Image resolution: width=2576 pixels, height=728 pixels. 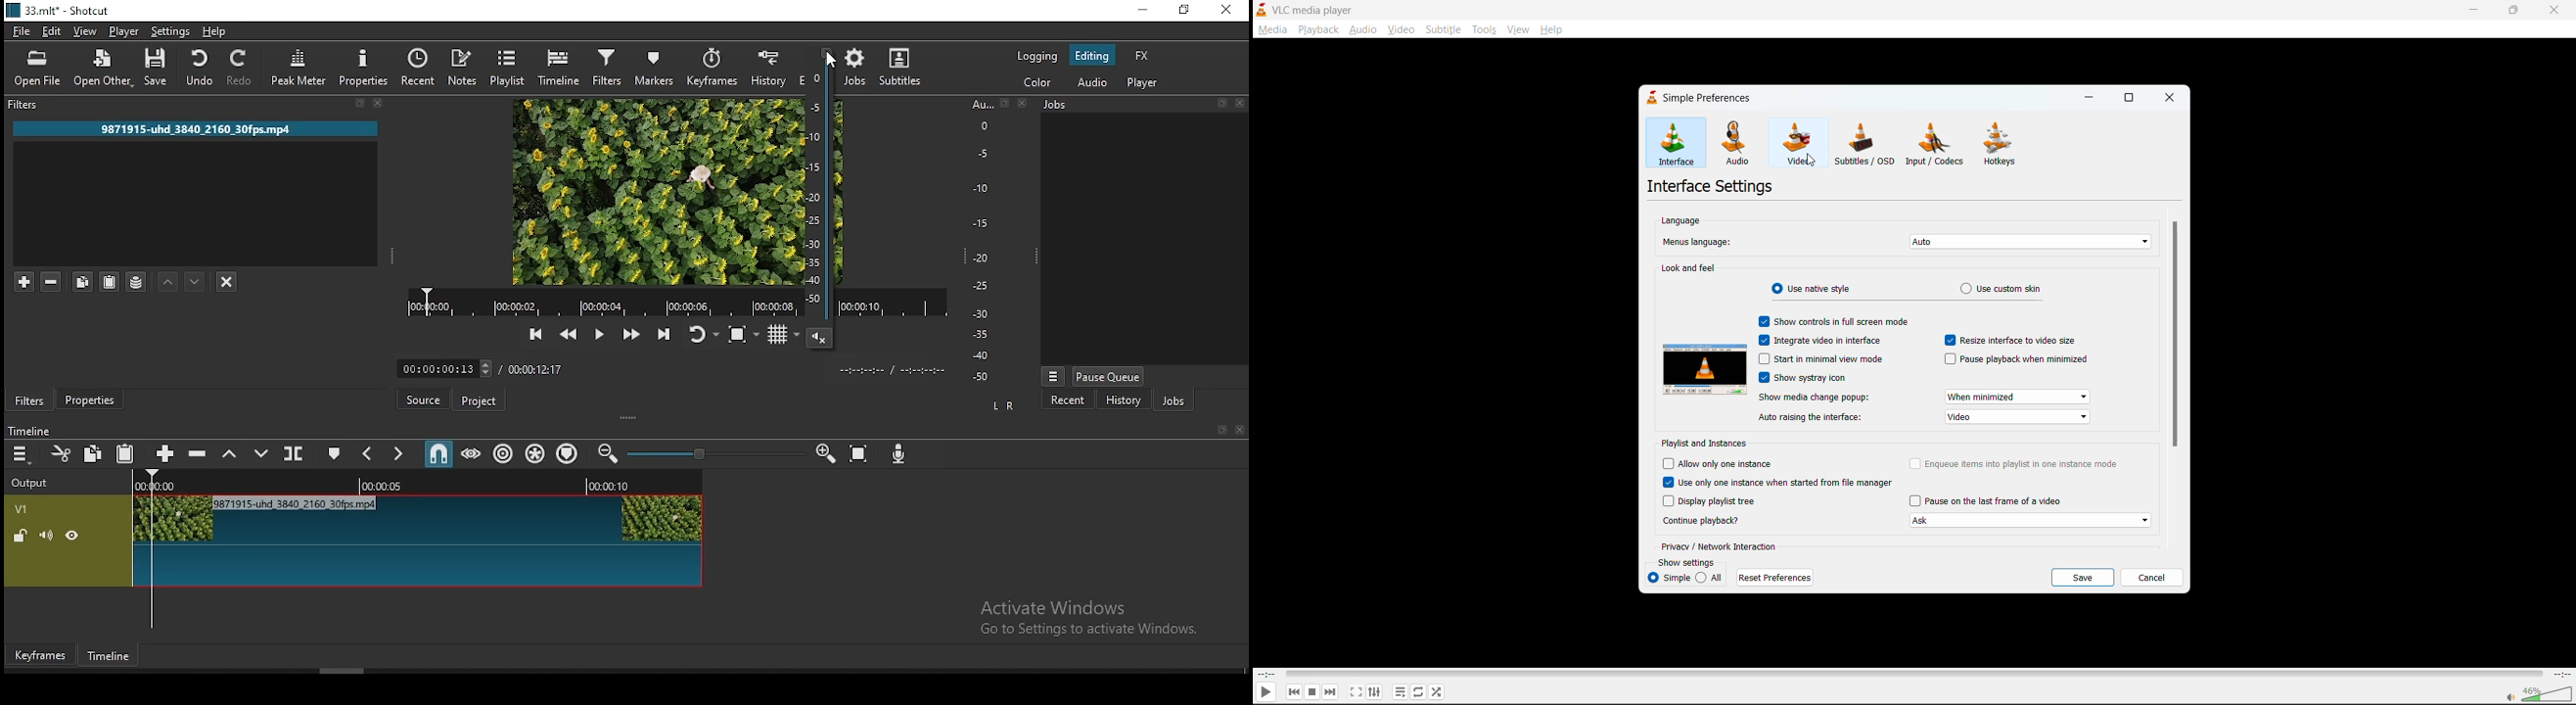 What do you see at coordinates (1401, 30) in the screenshot?
I see `video` at bounding box center [1401, 30].